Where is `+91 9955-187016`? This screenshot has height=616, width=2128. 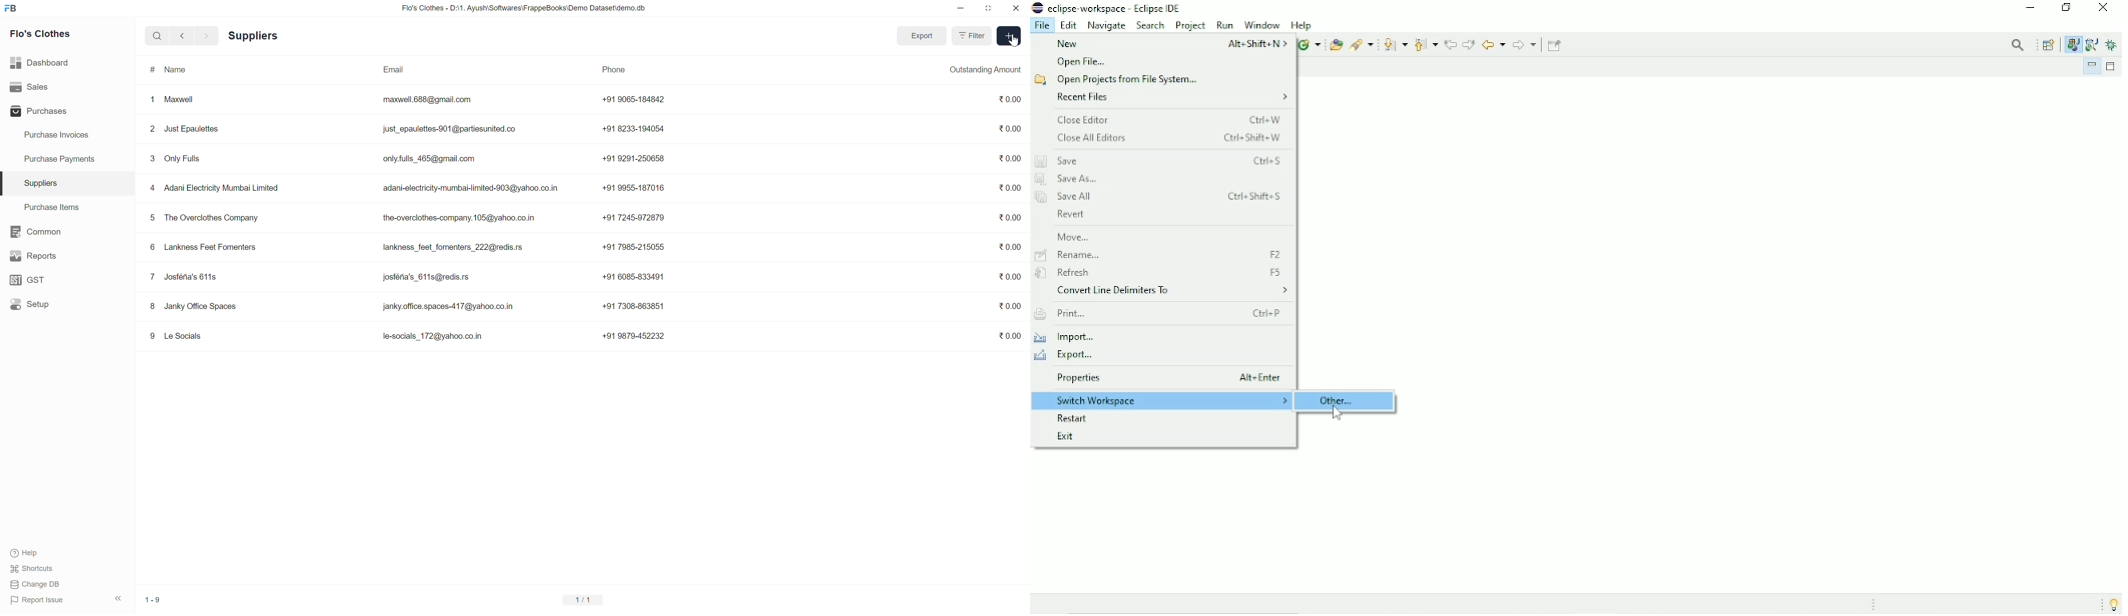 +91 9955-187016 is located at coordinates (634, 188).